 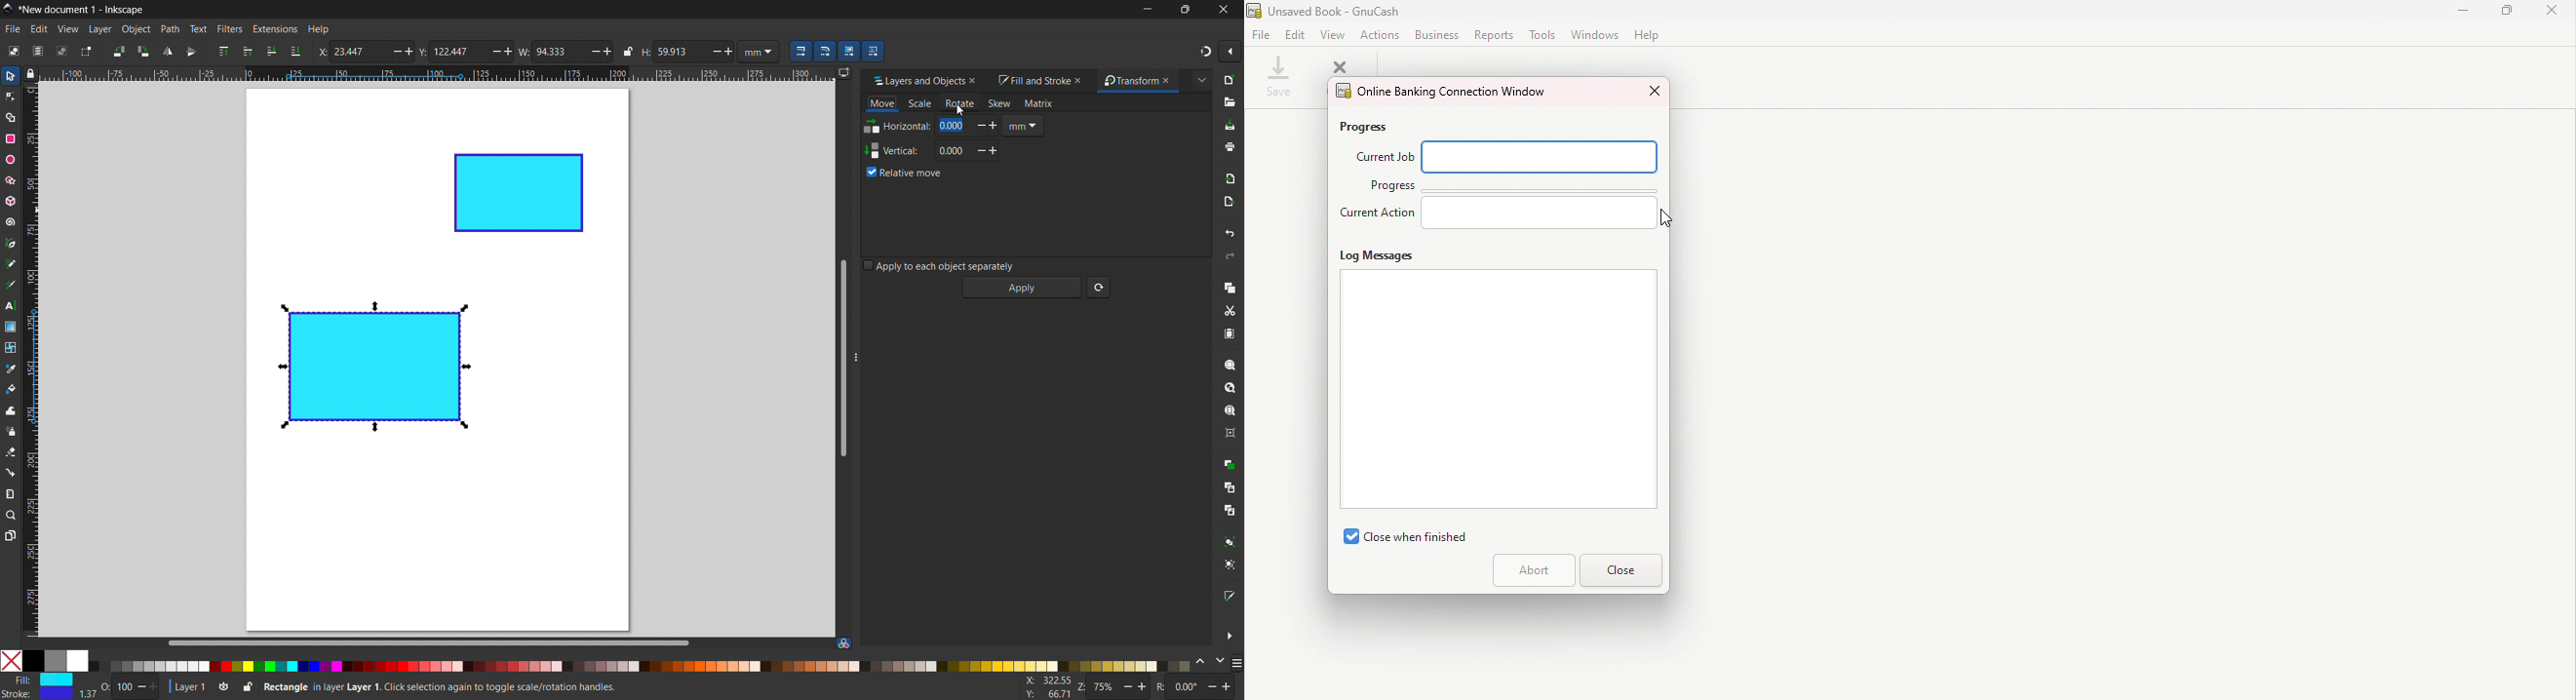 I want to click on move patterns along with the objects, so click(x=873, y=51).